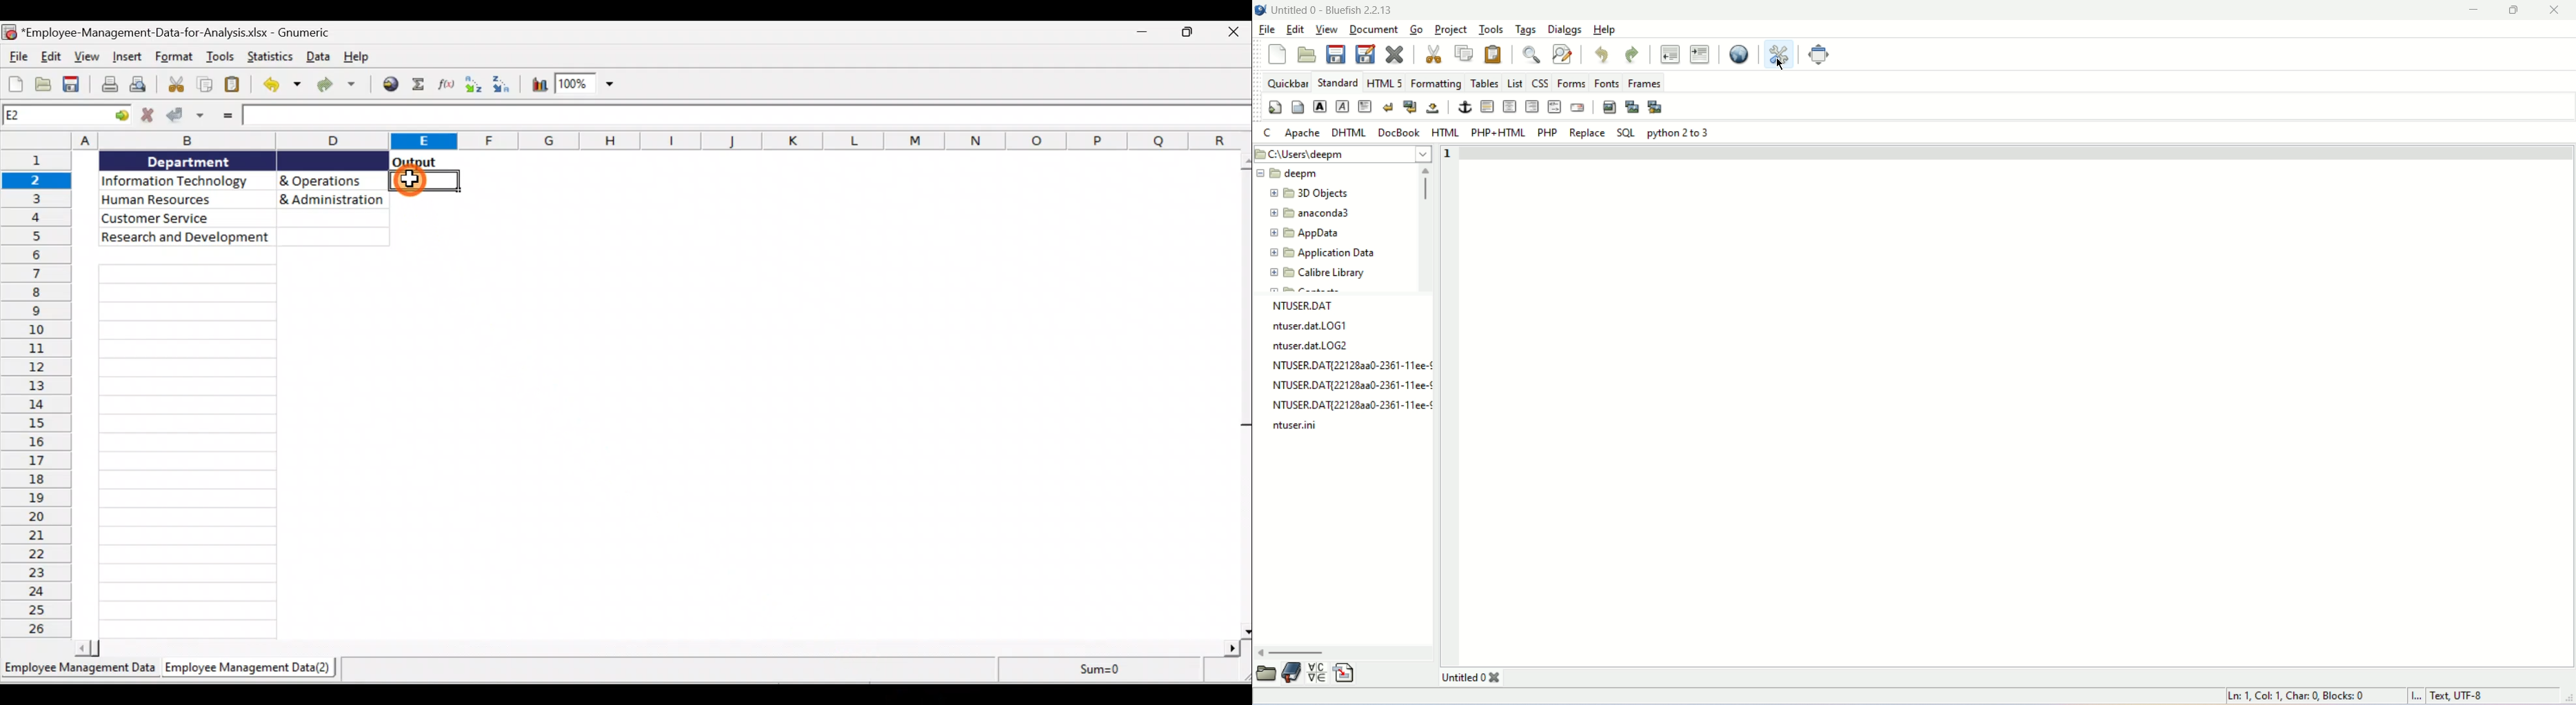 The image size is (2576, 728). I want to click on paragraph, so click(1363, 107).